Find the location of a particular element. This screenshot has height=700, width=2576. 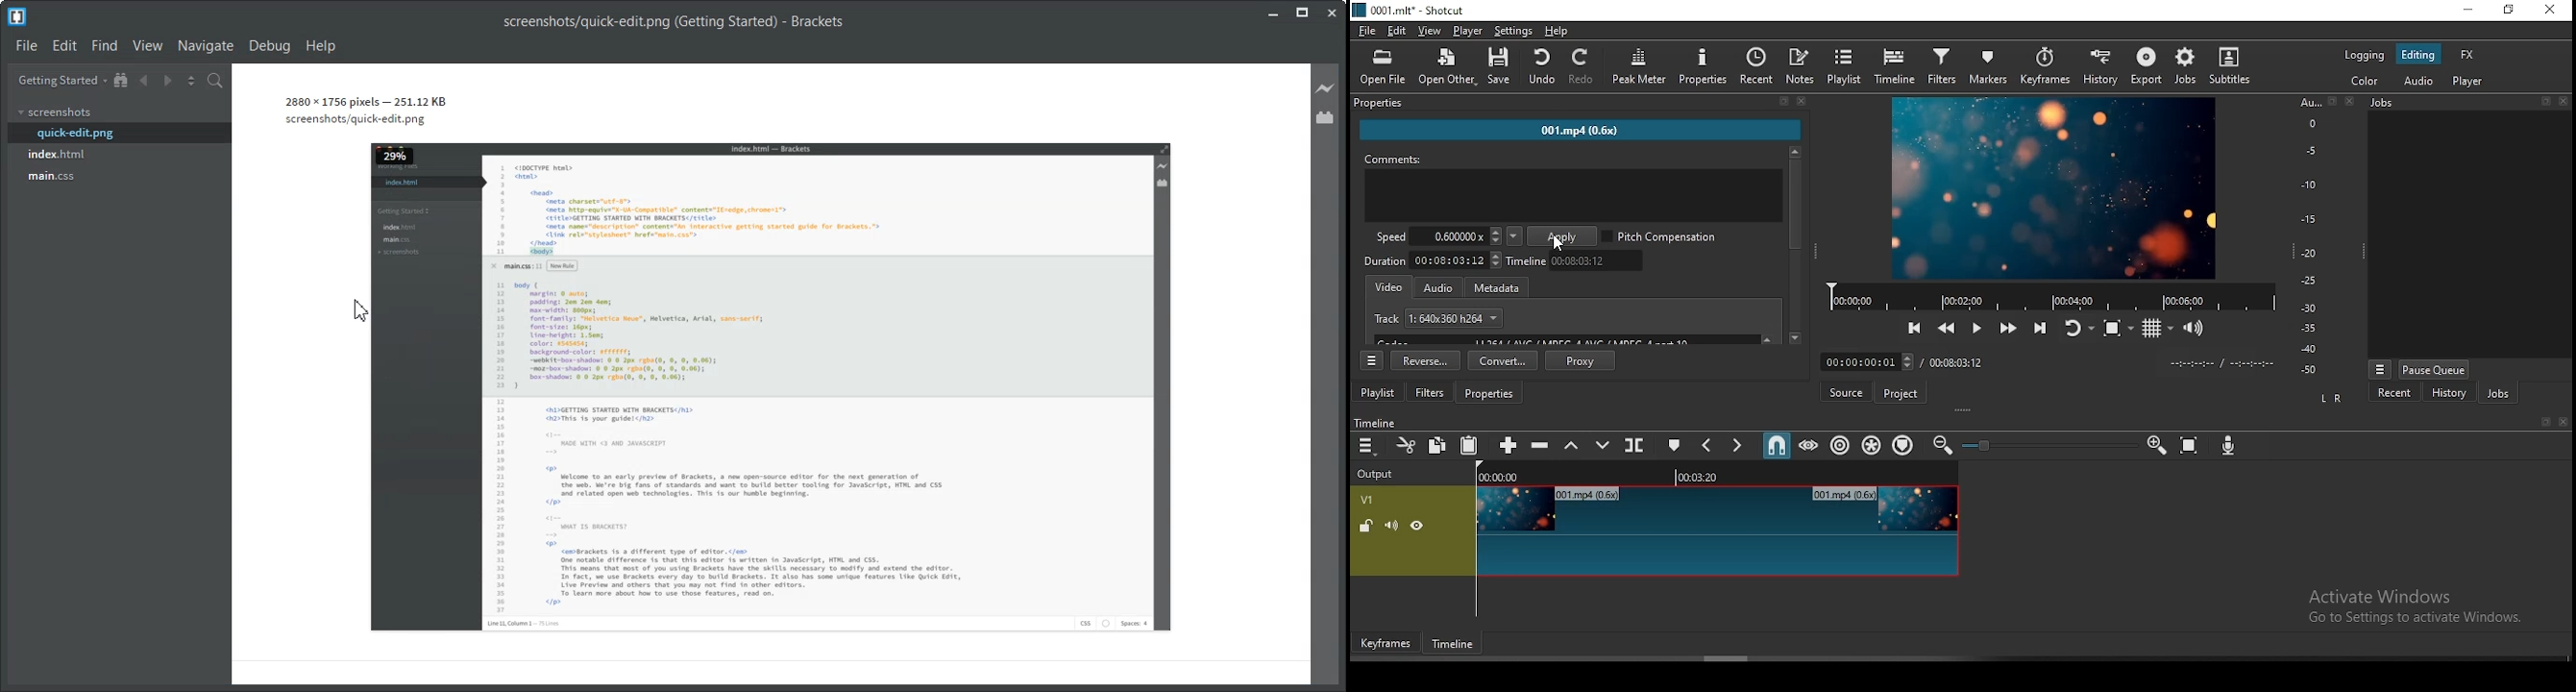

Maximize is located at coordinates (1303, 14).